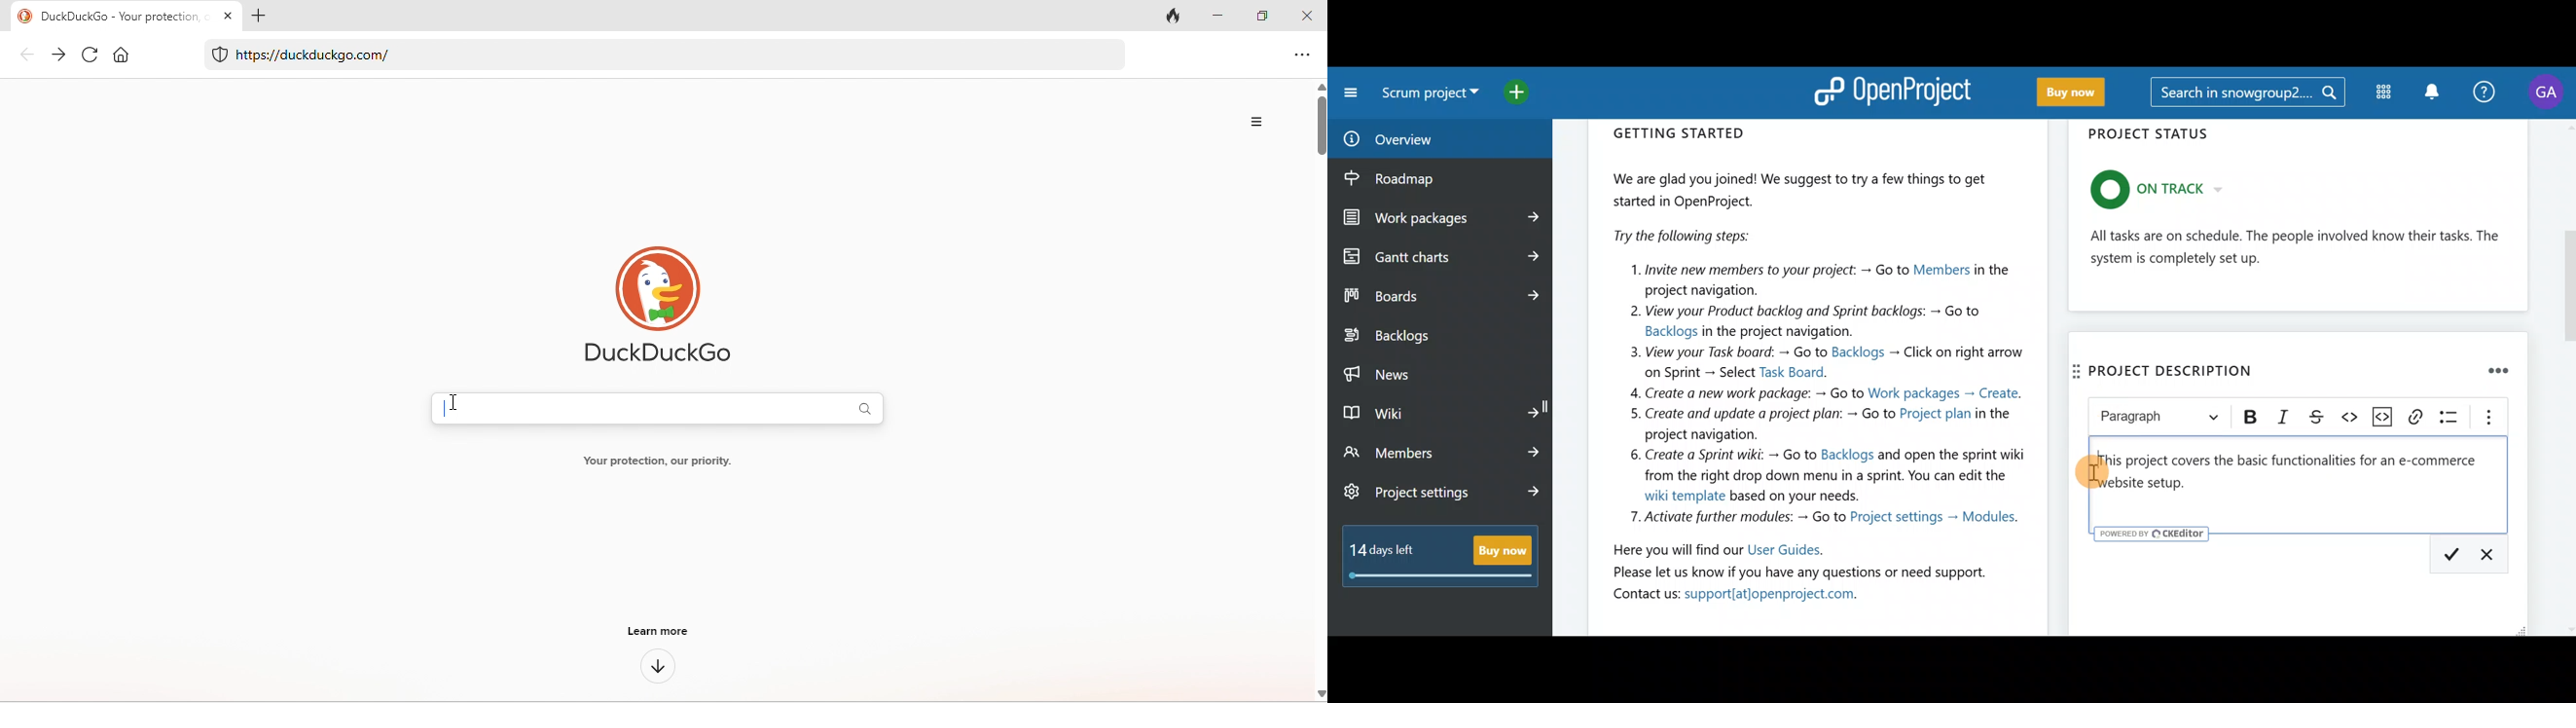 The width and height of the screenshot is (2576, 728). Describe the element at coordinates (2451, 555) in the screenshot. I see `Description: Save` at that location.